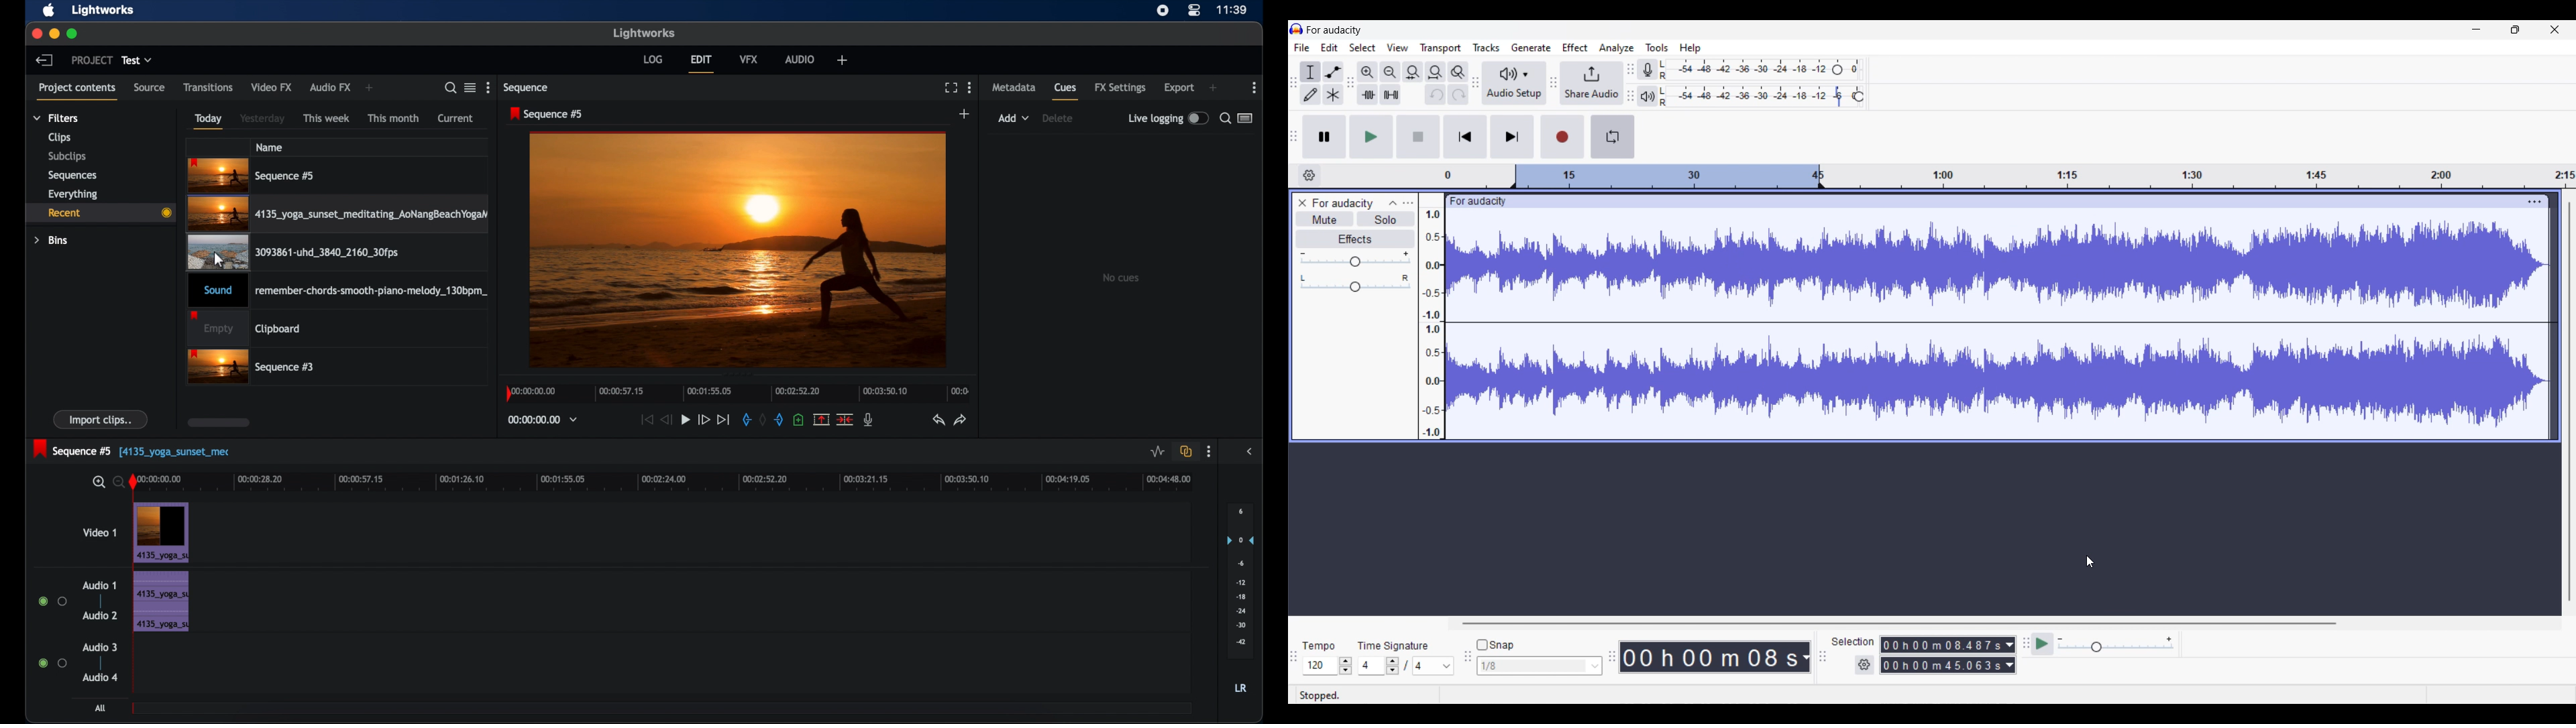  Describe the element at coordinates (55, 34) in the screenshot. I see `minimize` at that location.